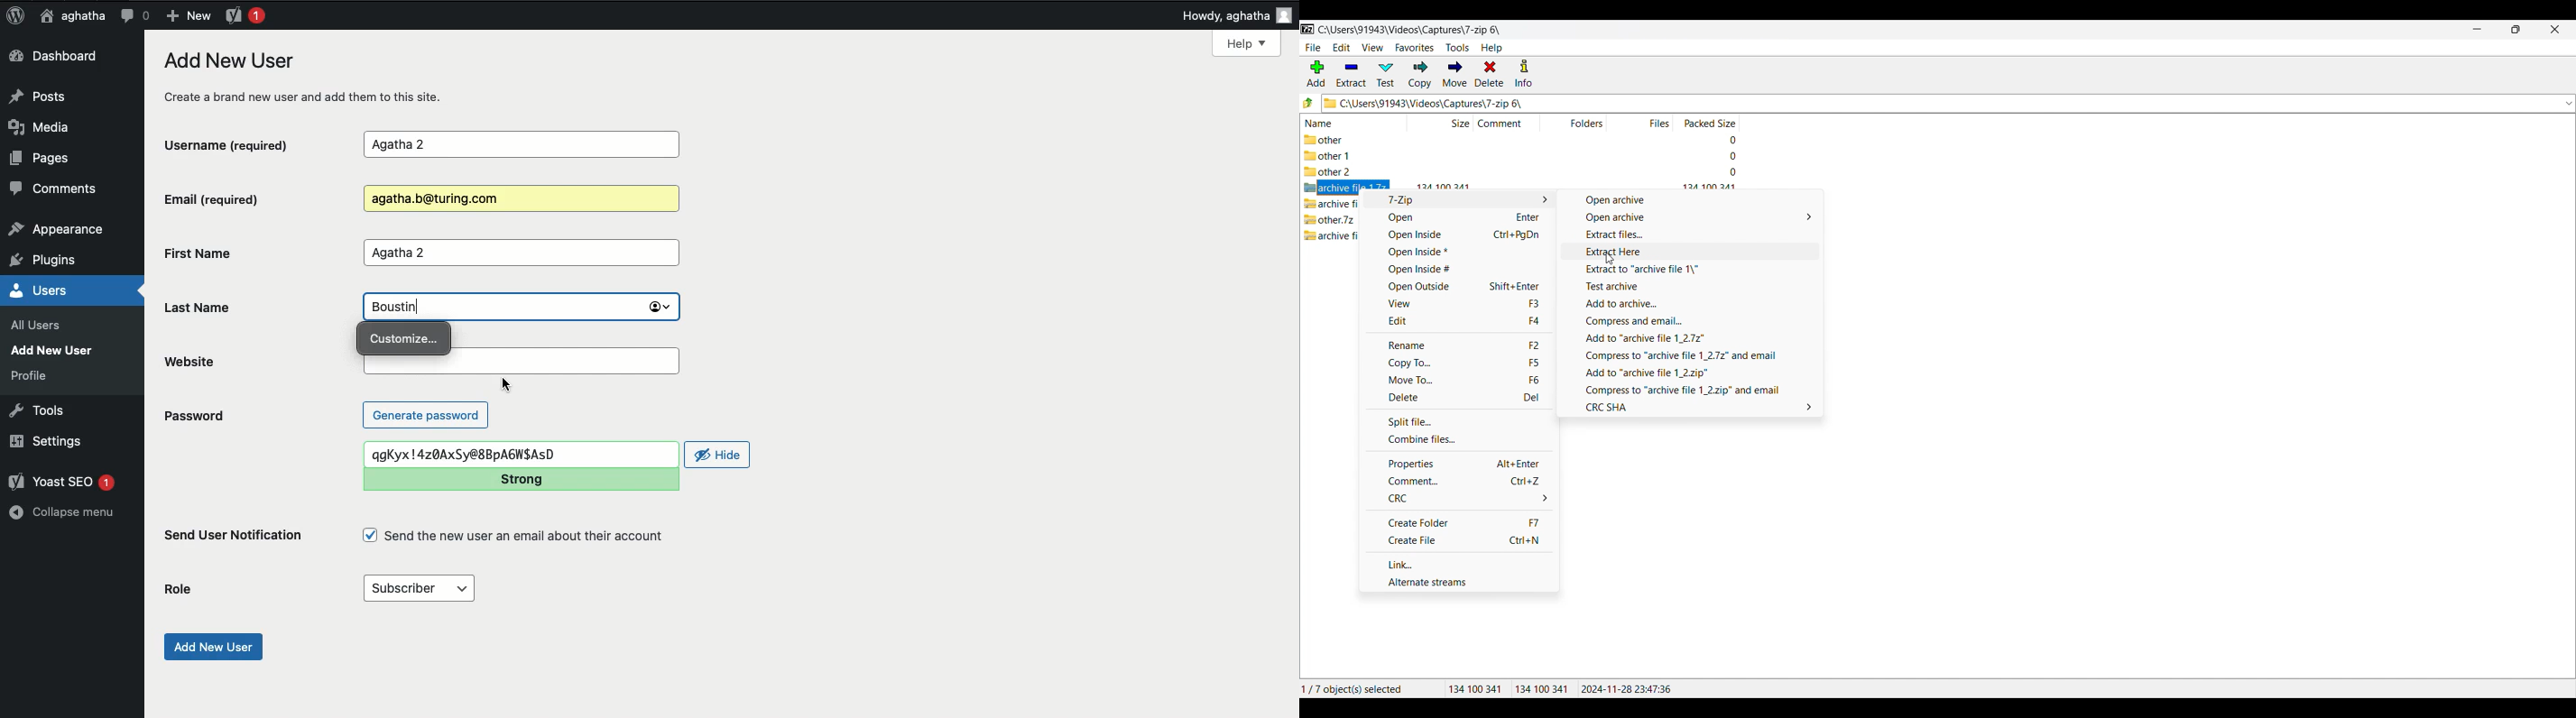  I want to click on Comment, so click(134, 15).